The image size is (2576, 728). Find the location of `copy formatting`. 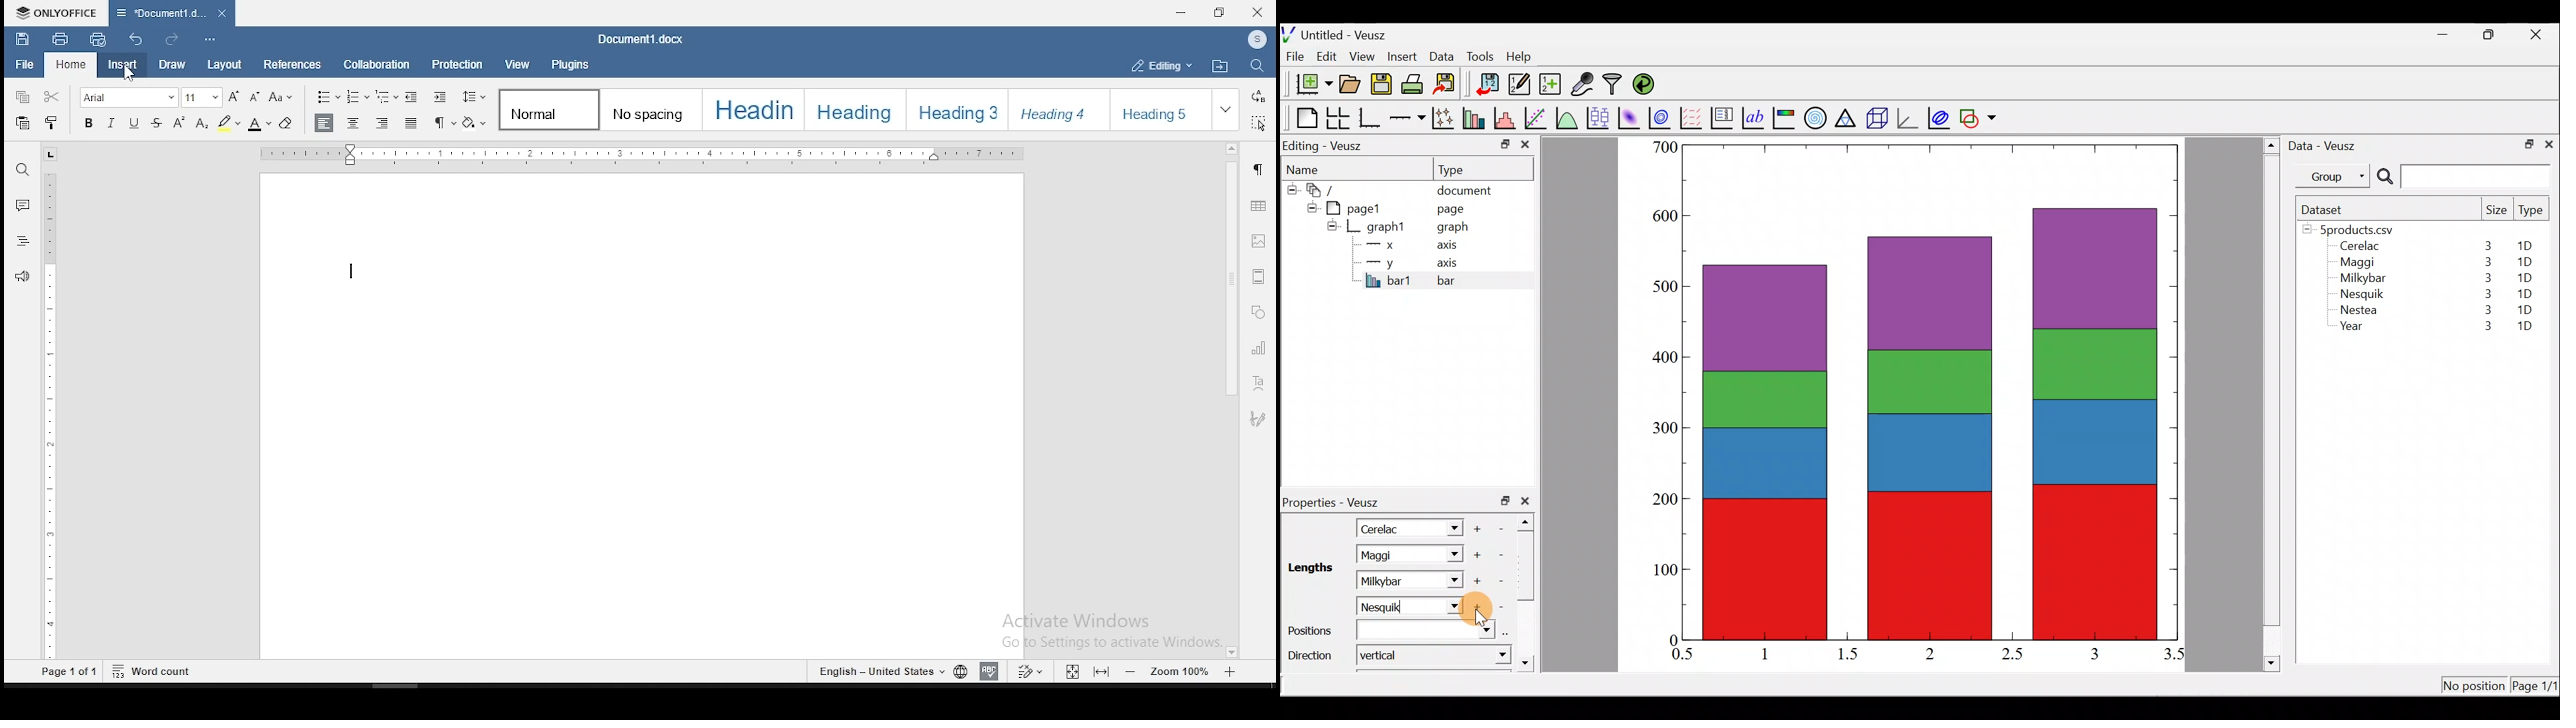

copy formatting is located at coordinates (54, 122).